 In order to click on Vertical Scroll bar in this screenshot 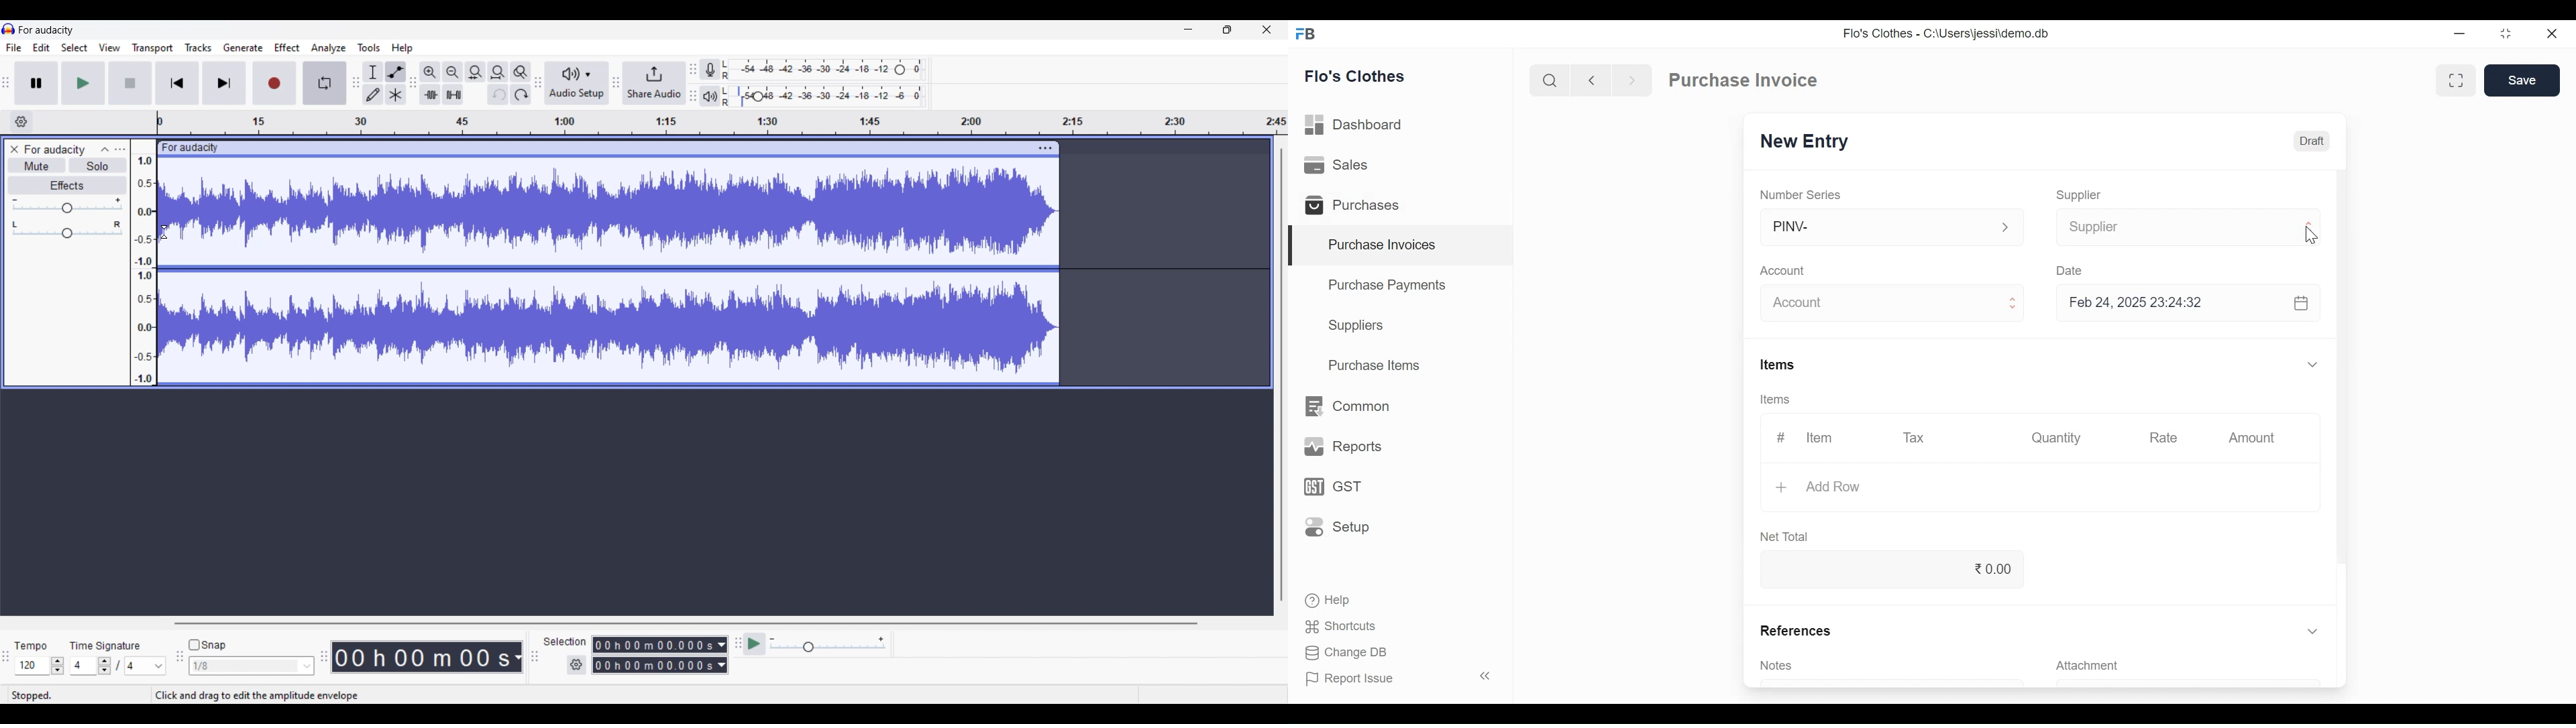, I will do `click(2347, 367)`.